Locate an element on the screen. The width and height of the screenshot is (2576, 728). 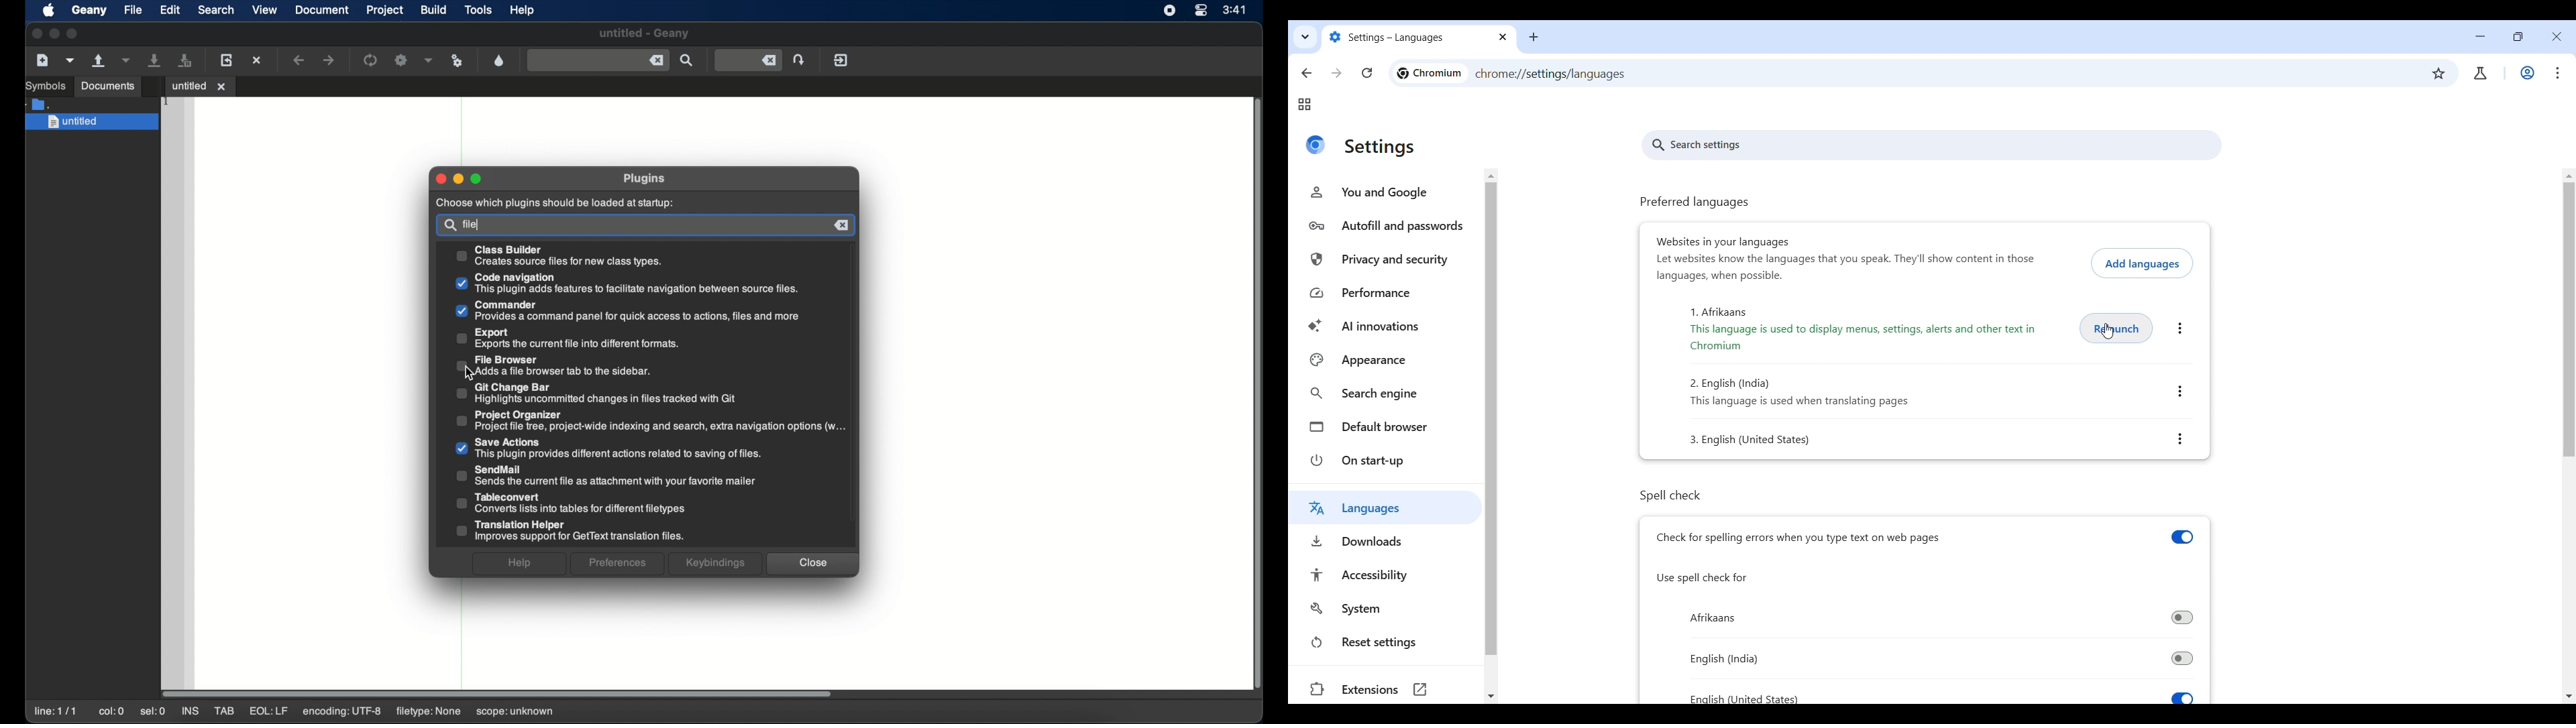
more options is located at coordinates (2179, 330).